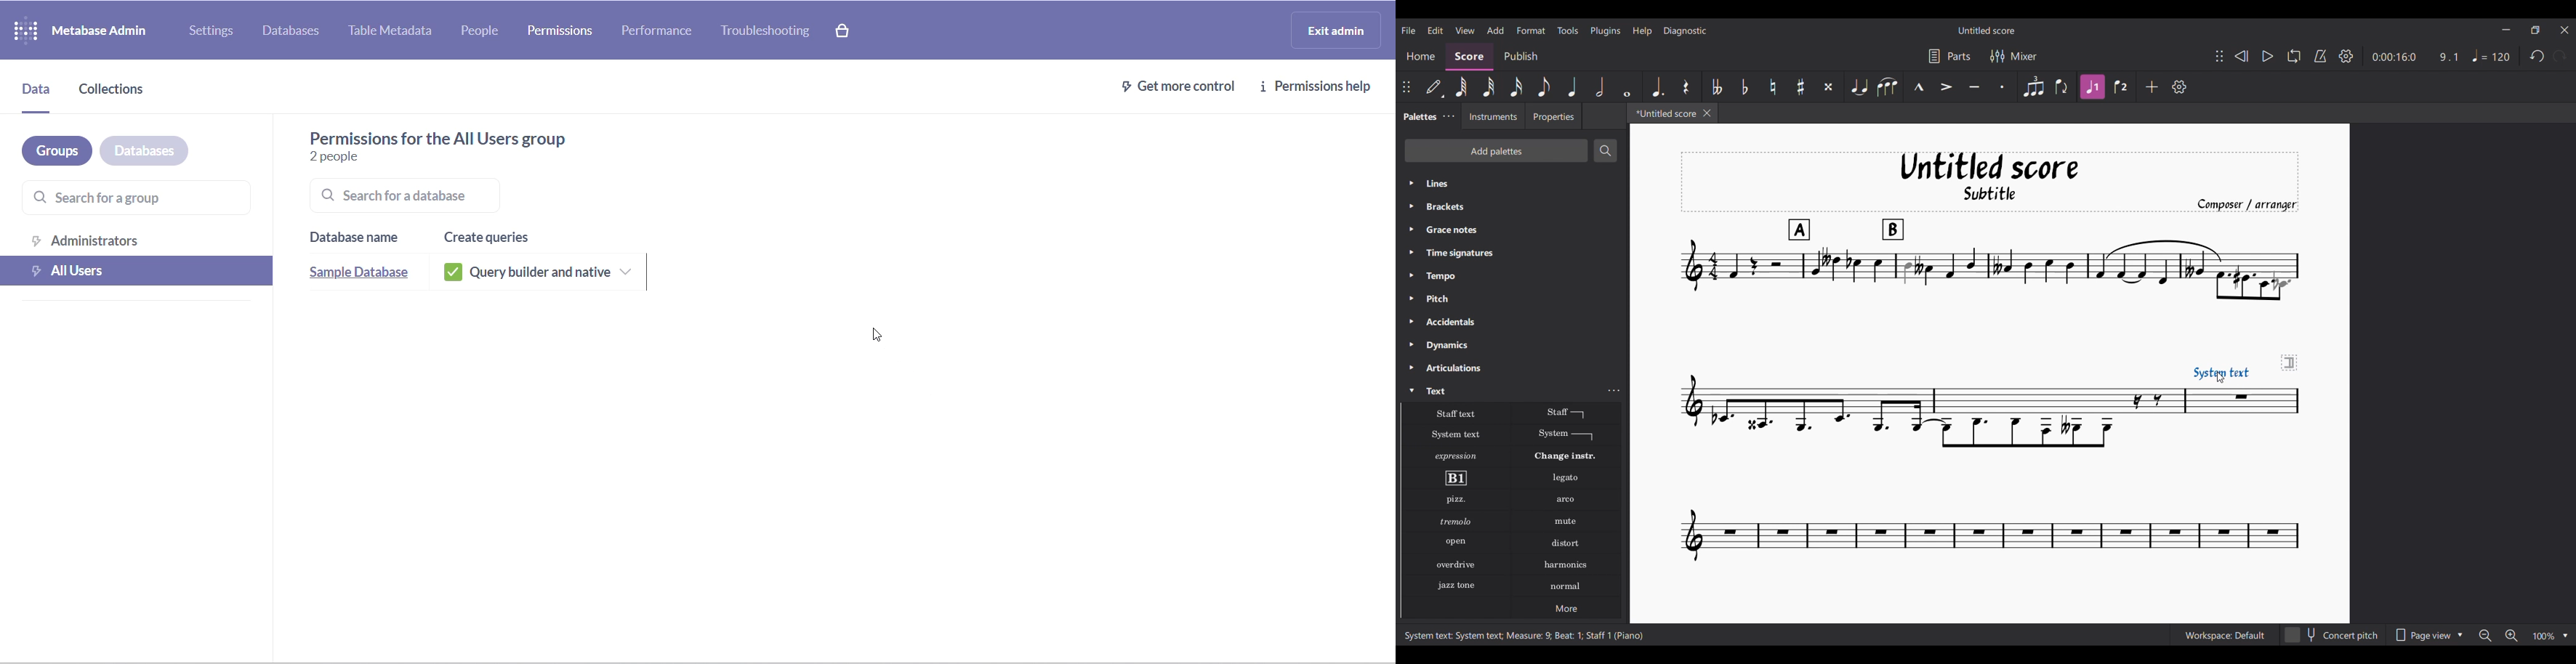  Describe the element at coordinates (1715, 87) in the screenshot. I see `Toggle double flat` at that location.